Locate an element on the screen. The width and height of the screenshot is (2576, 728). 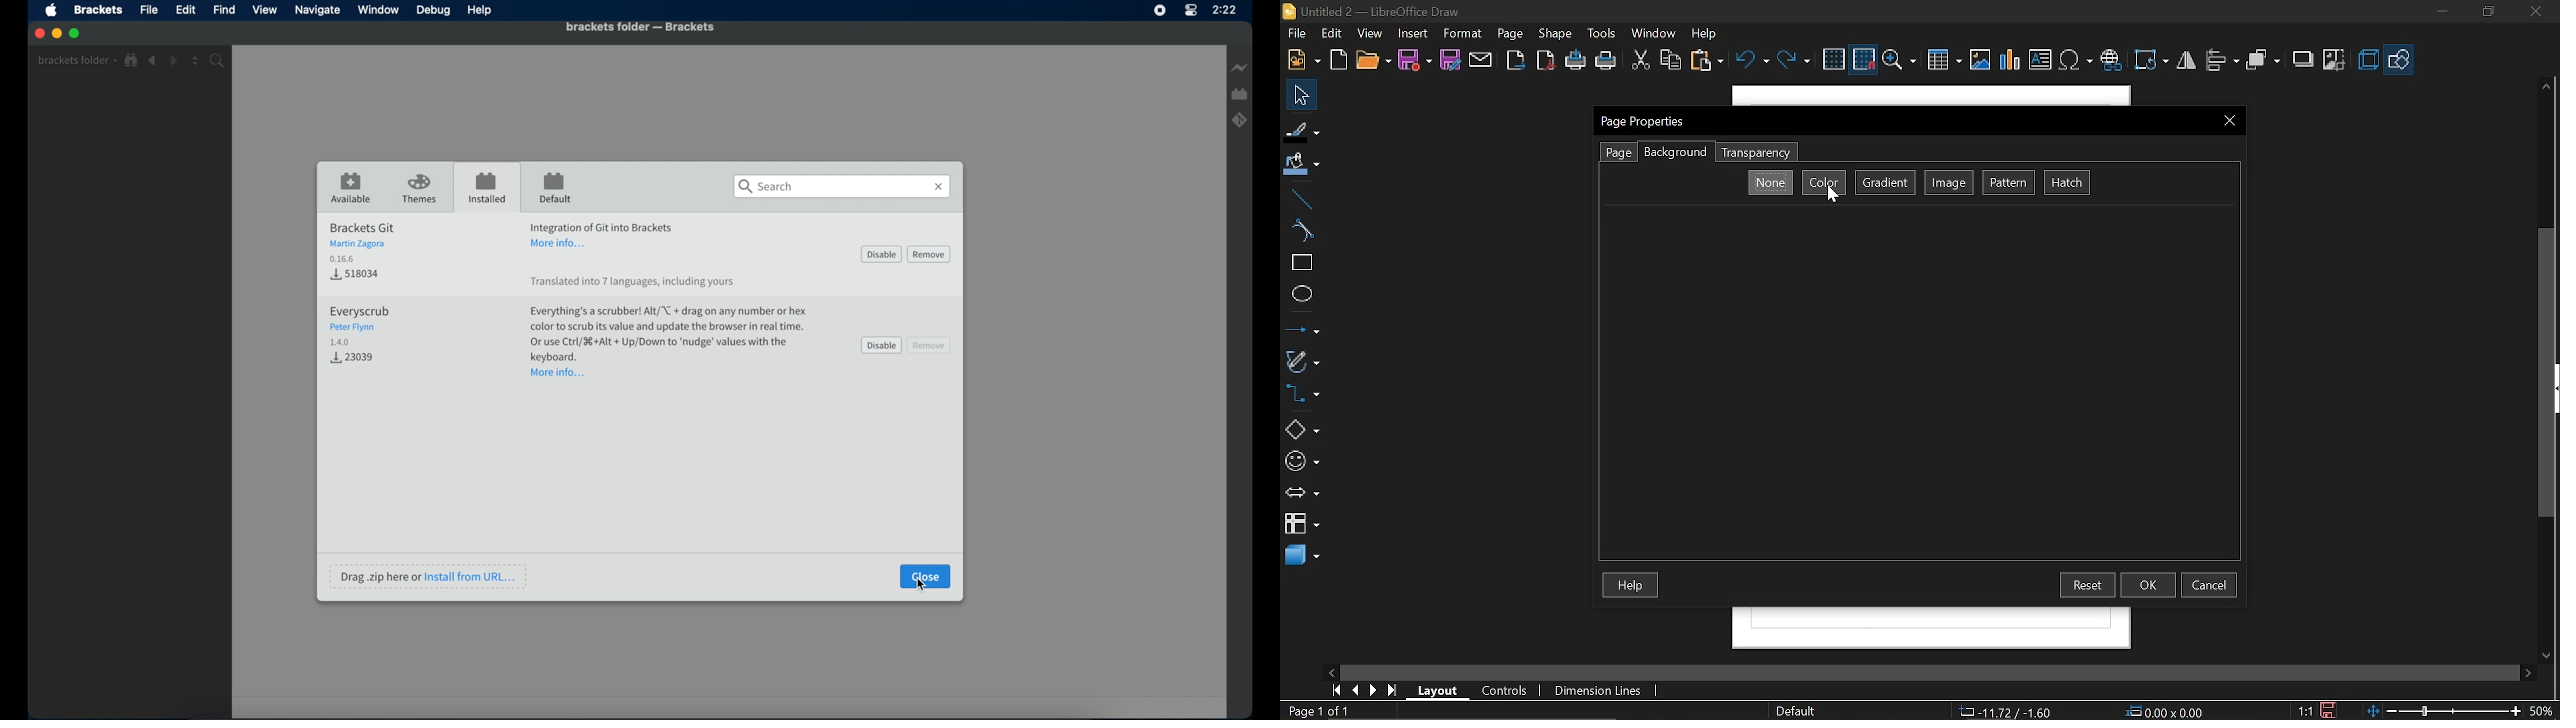
Flowchart is located at coordinates (1300, 522).